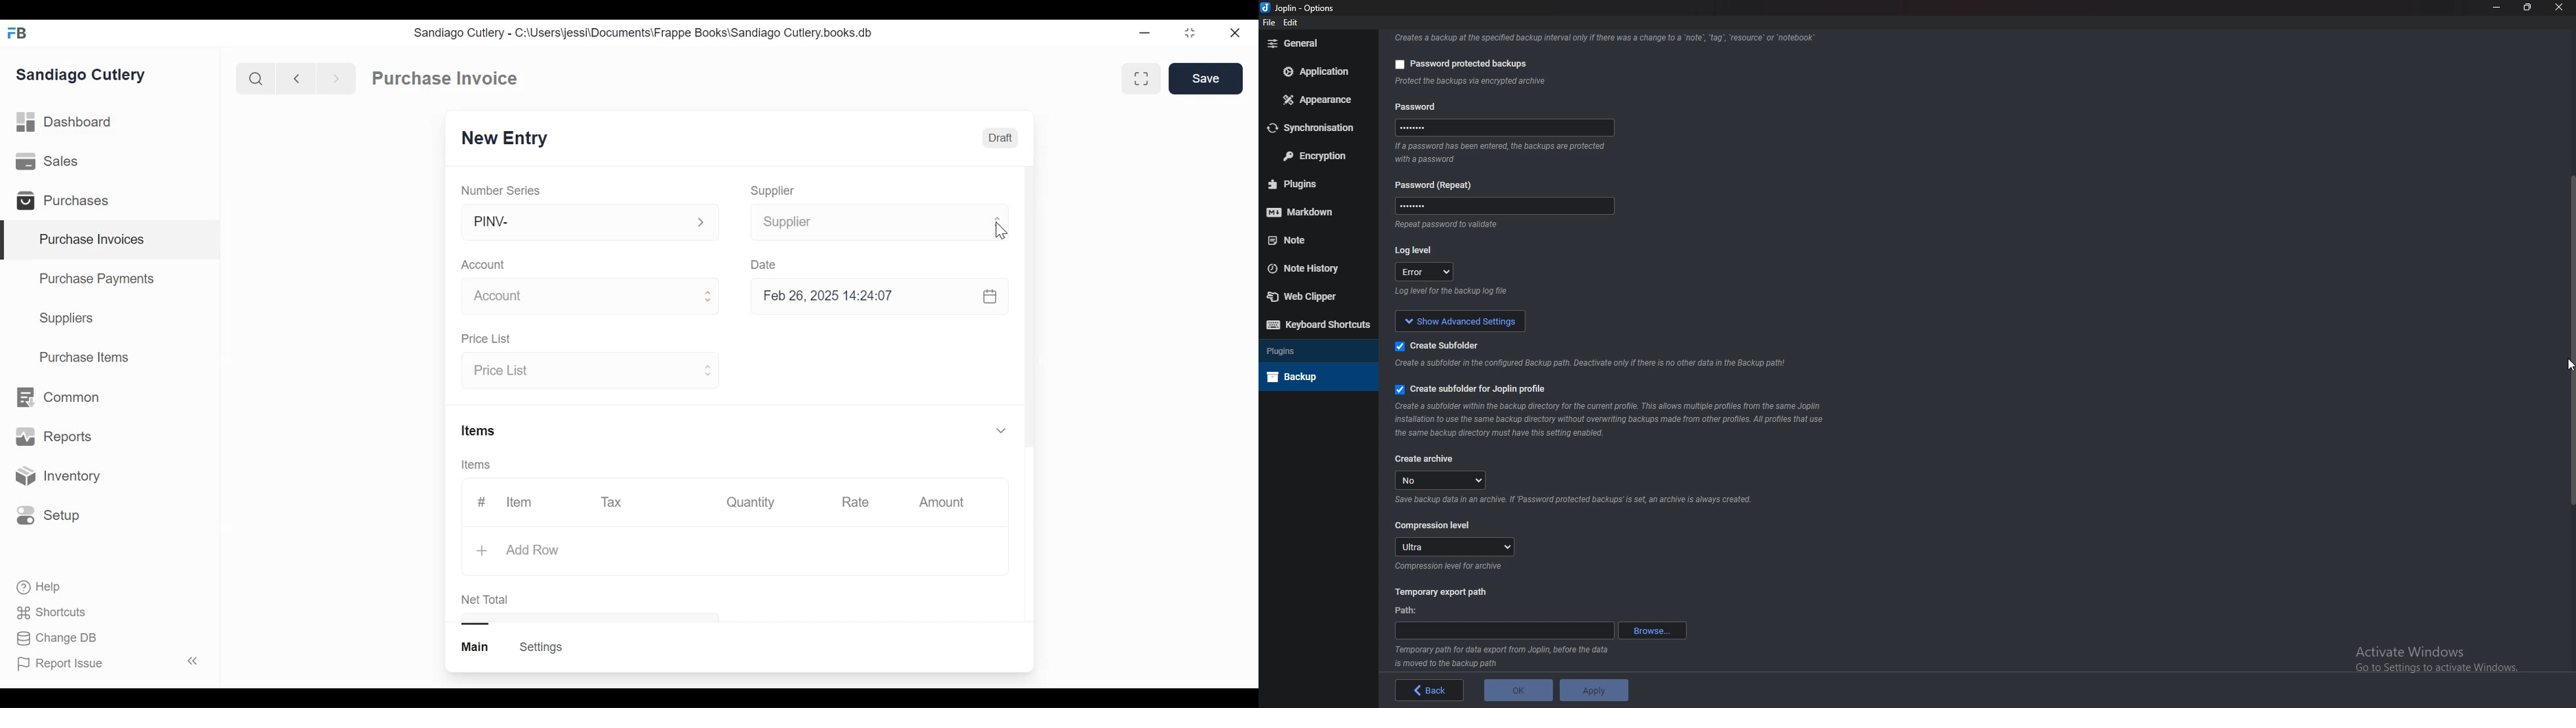 This screenshot has width=2576, height=728. What do you see at coordinates (1440, 345) in the screenshot?
I see `create subfolder` at bounding box center [1440, 345].